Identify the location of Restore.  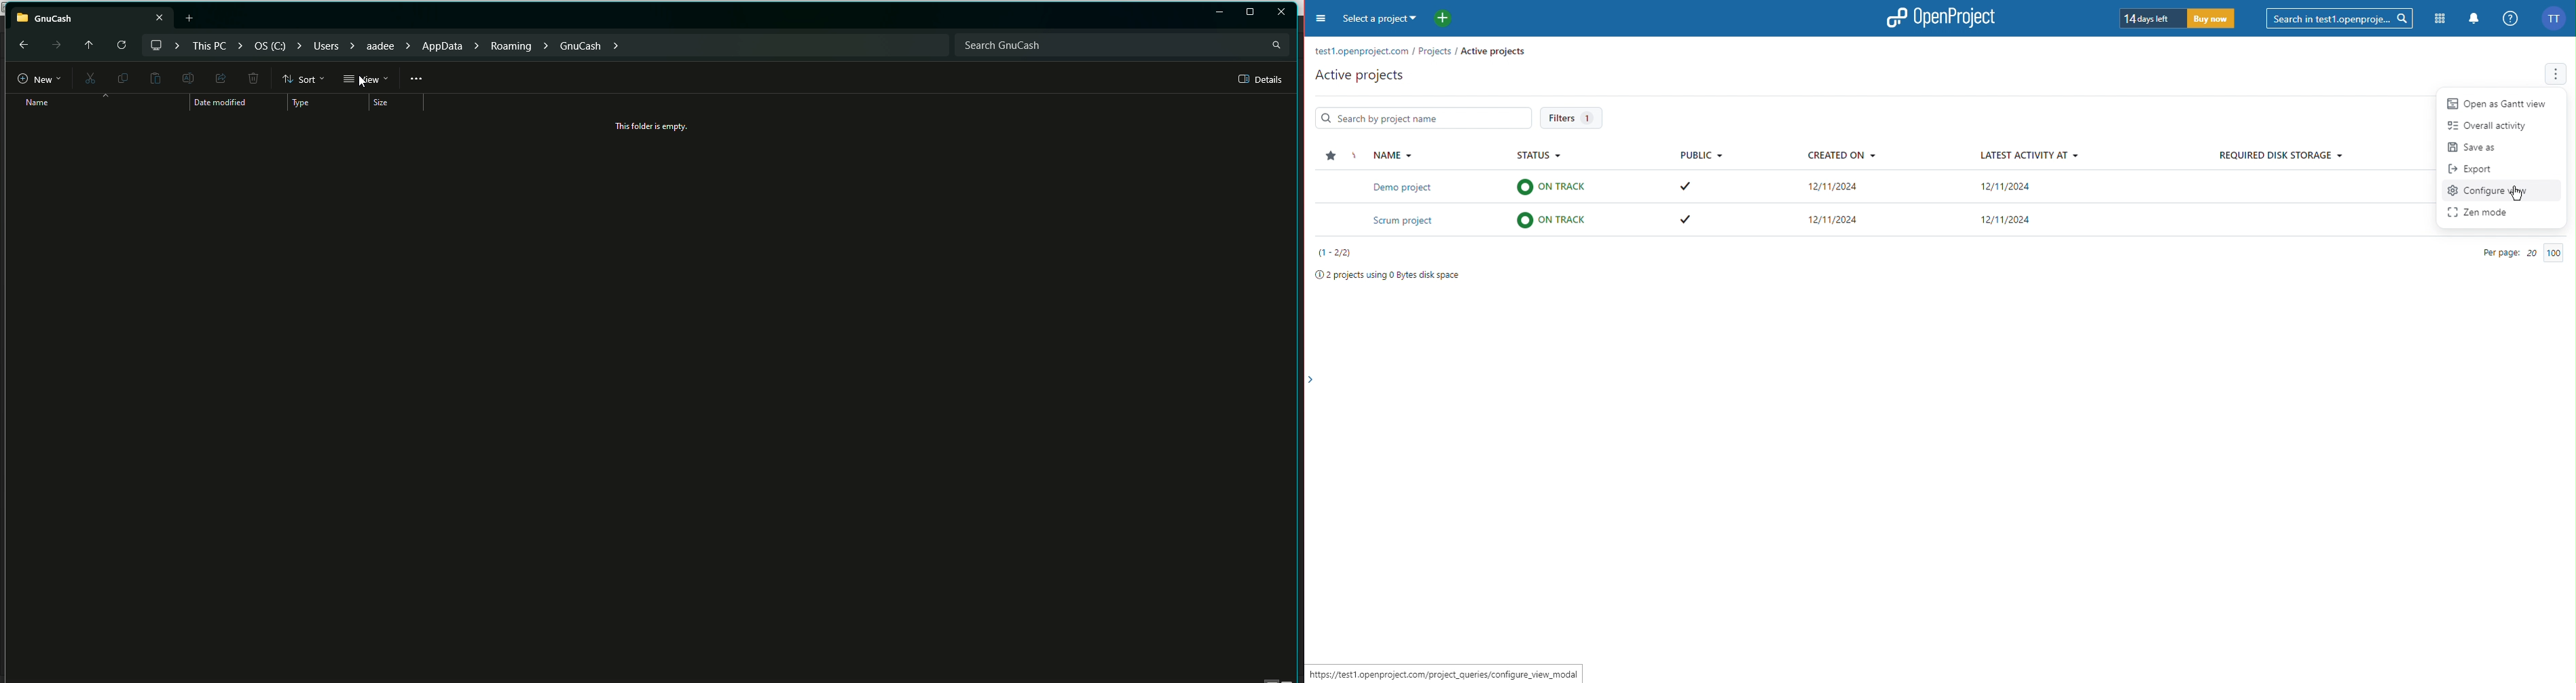
(1219, 13).